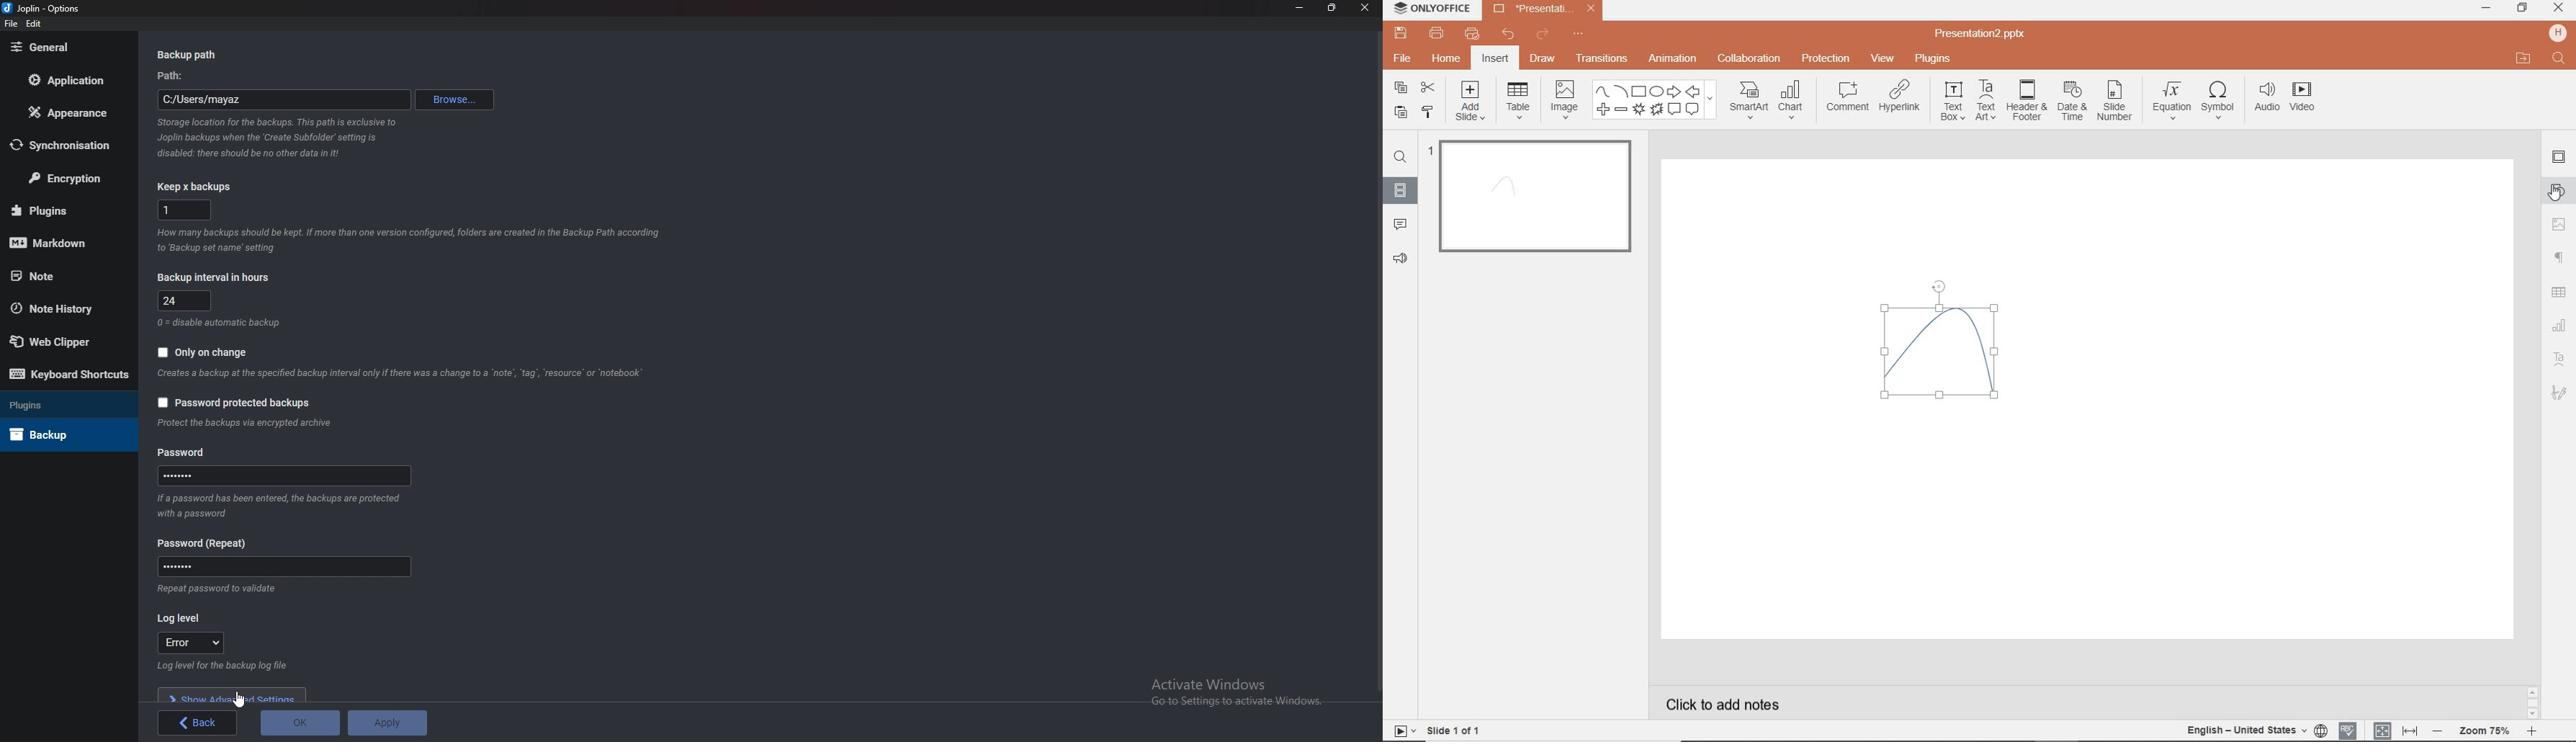 Image resolution: width=2576 pixels, height=756 pixels. What do you see at coordinates (1902, 100) in the screenshot?
I see `HYPERLINK` at bounding box center [1902, 100].